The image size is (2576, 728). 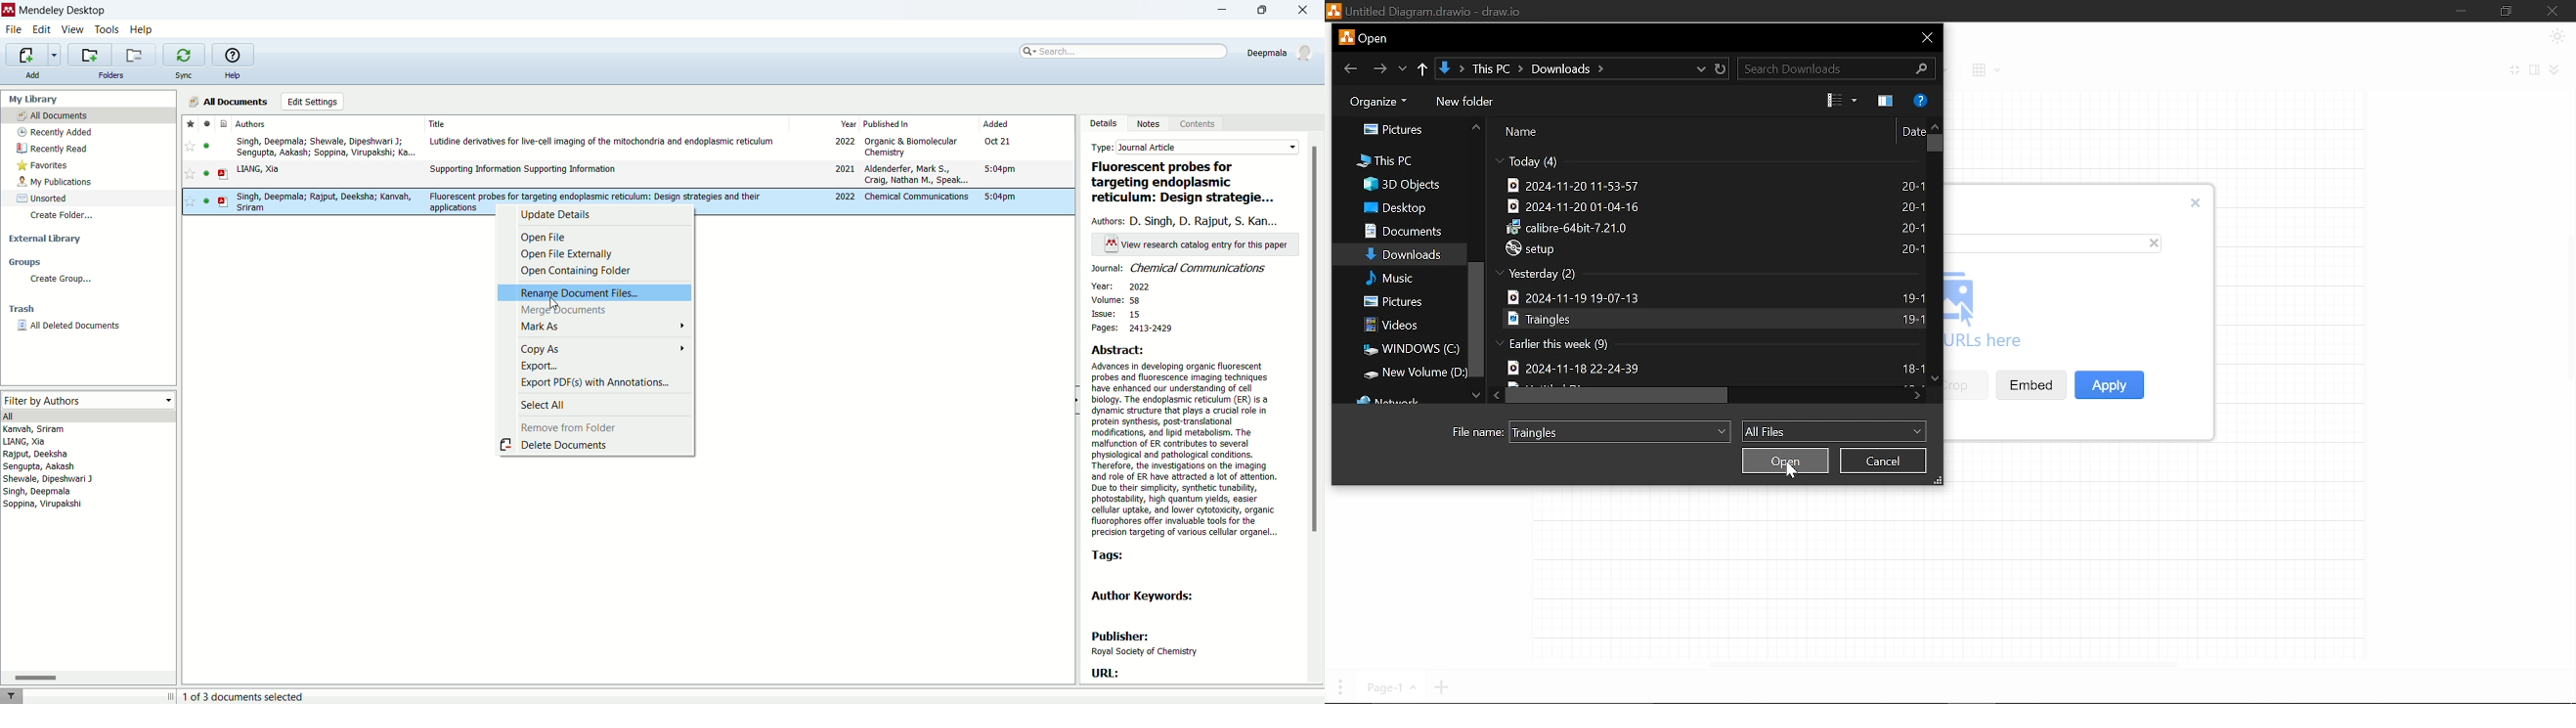 What do you see at coordinates (598, 218) in the screenshot?
I see `update details` at bounding box center [598, 218].